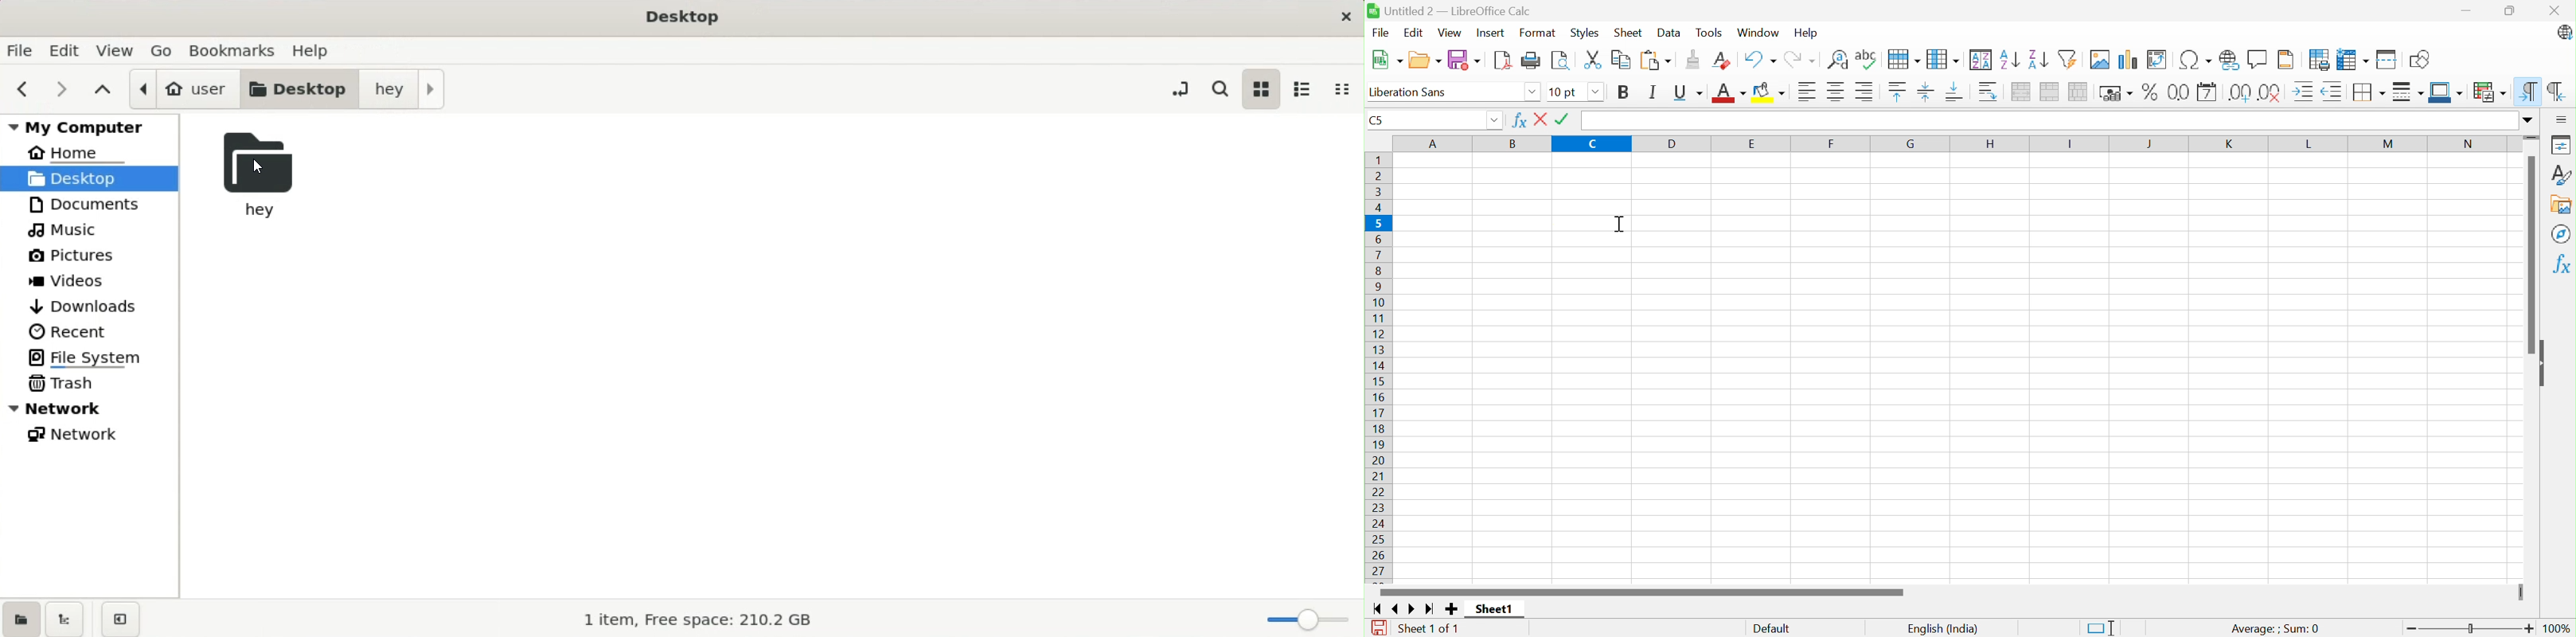 Image resolution: width=2576 pixels, height=644 pixels. I want to click on Font name, so click(1565, 93).